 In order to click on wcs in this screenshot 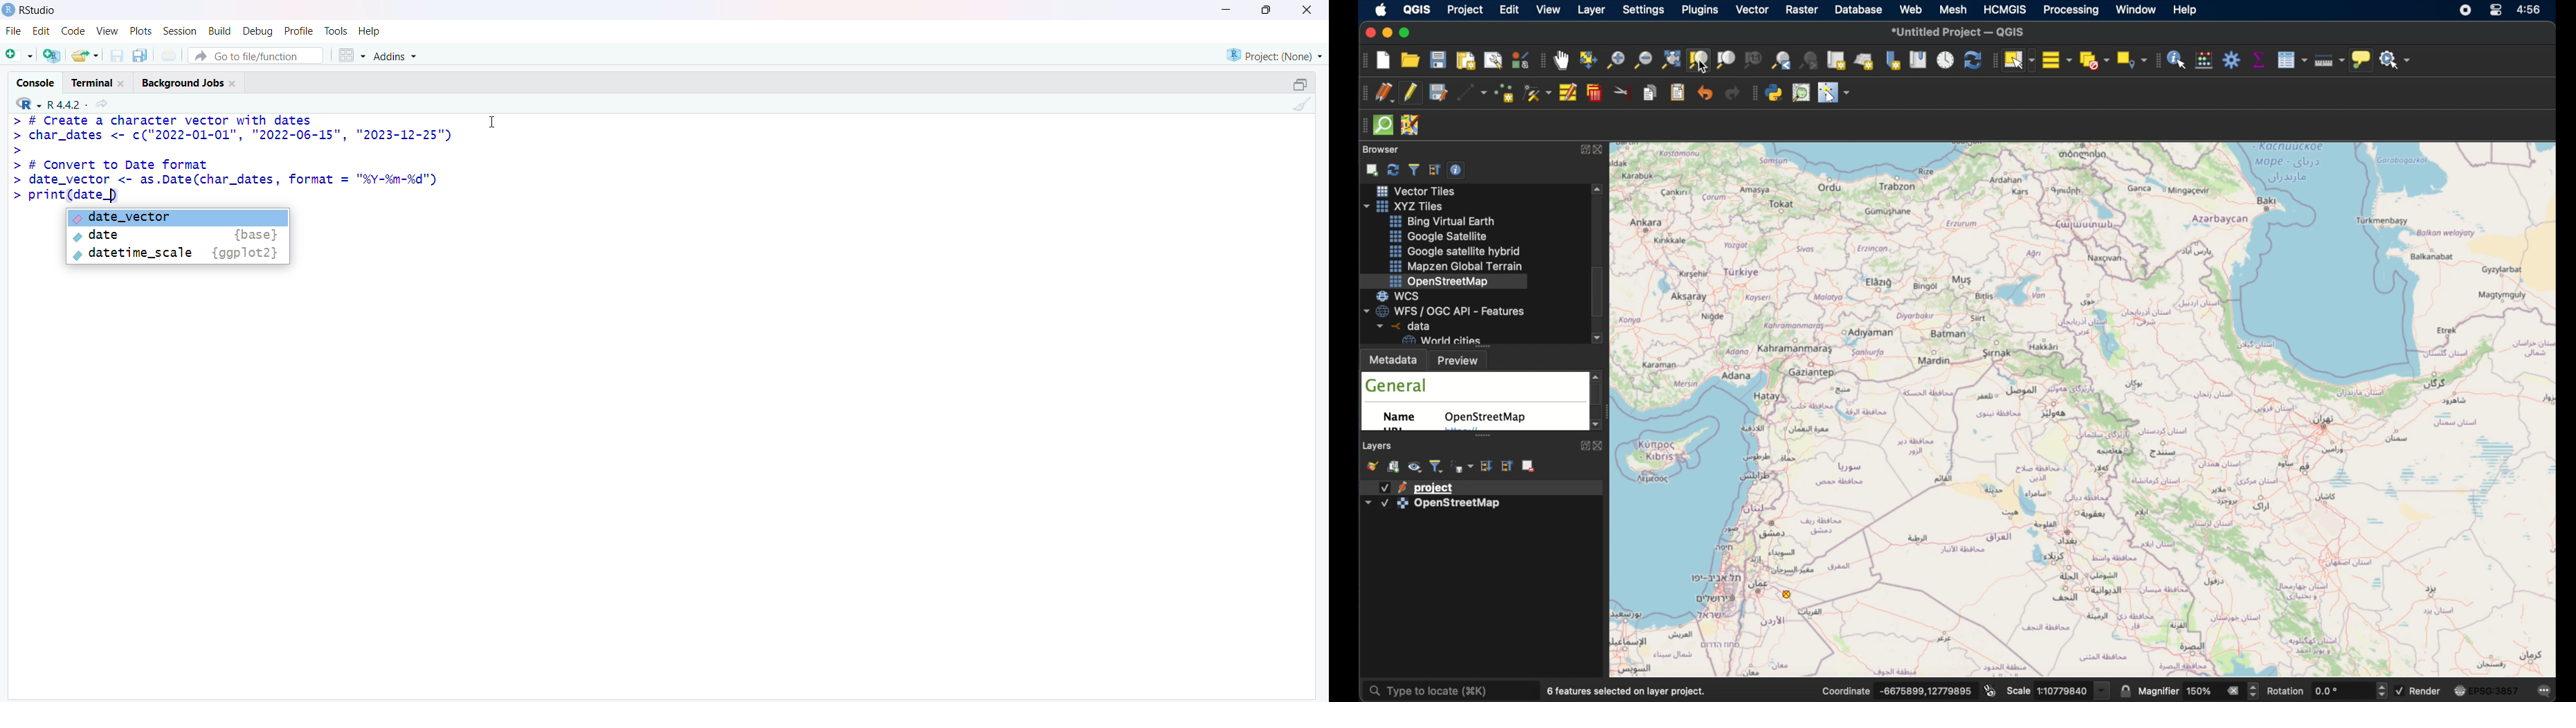, I will do `click(1404, 295)`.